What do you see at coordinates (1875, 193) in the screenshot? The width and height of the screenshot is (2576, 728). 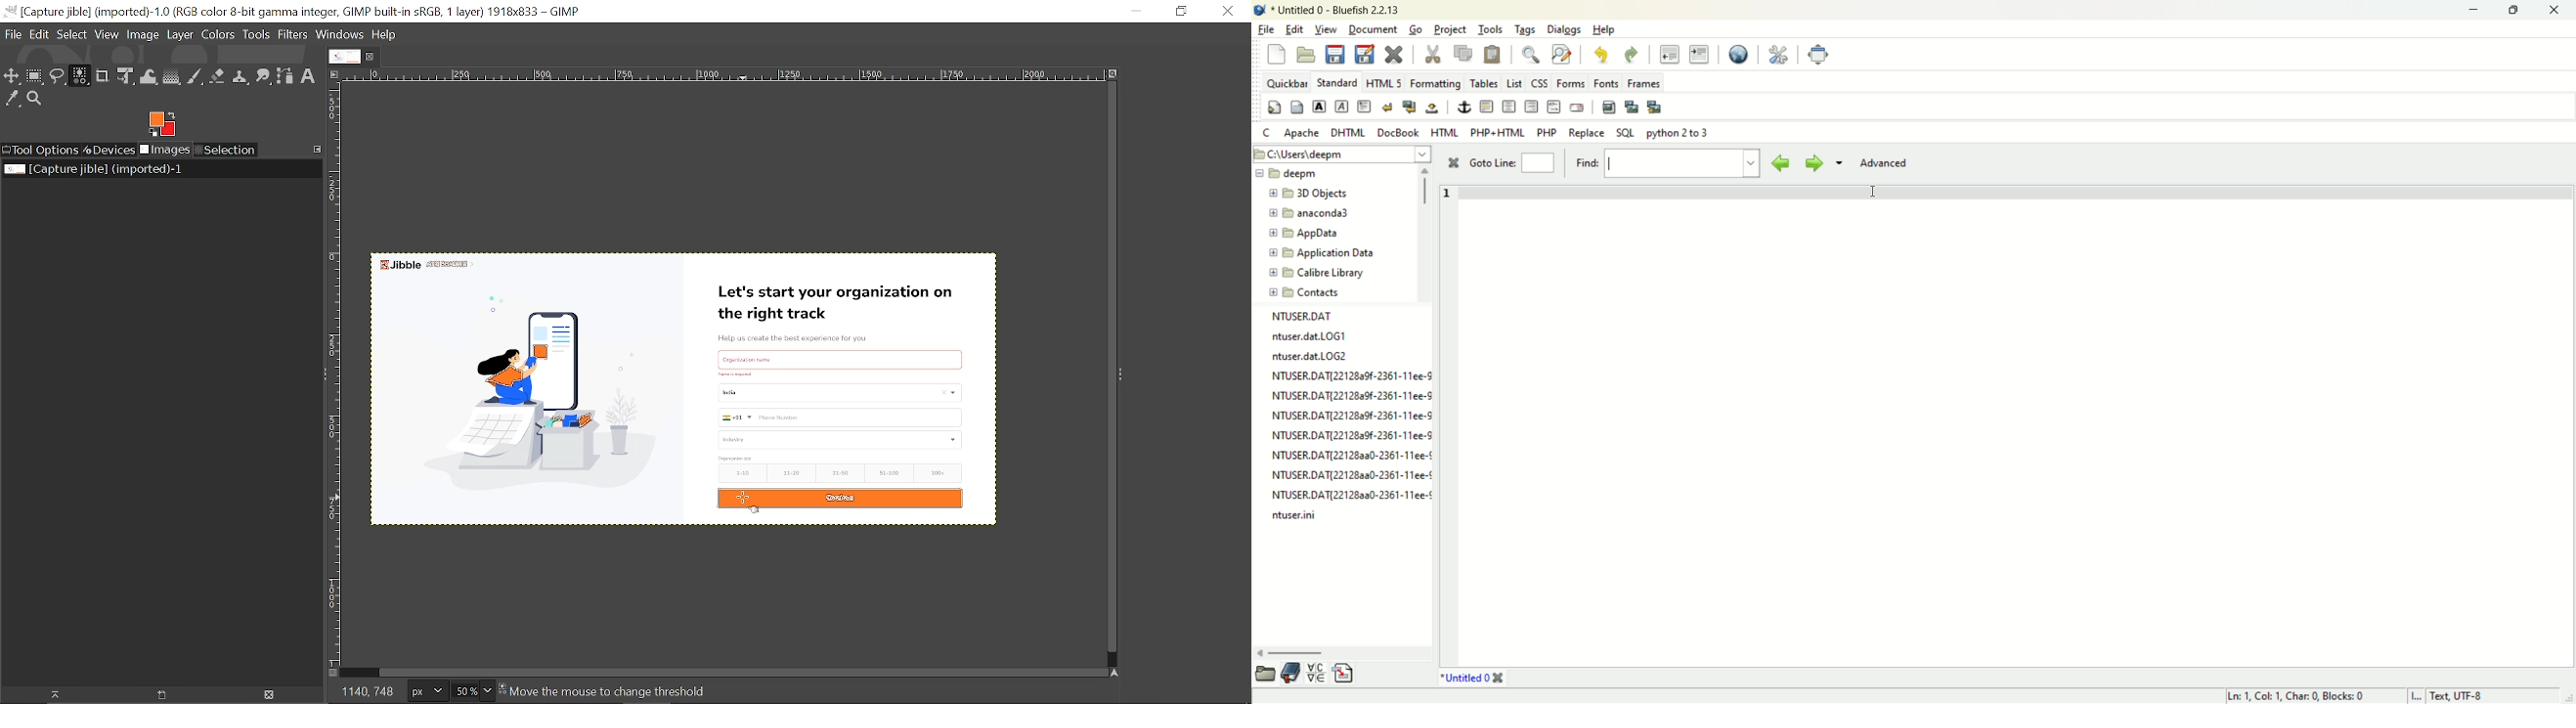 I see `cursor` at bounding box center [1875, 193].